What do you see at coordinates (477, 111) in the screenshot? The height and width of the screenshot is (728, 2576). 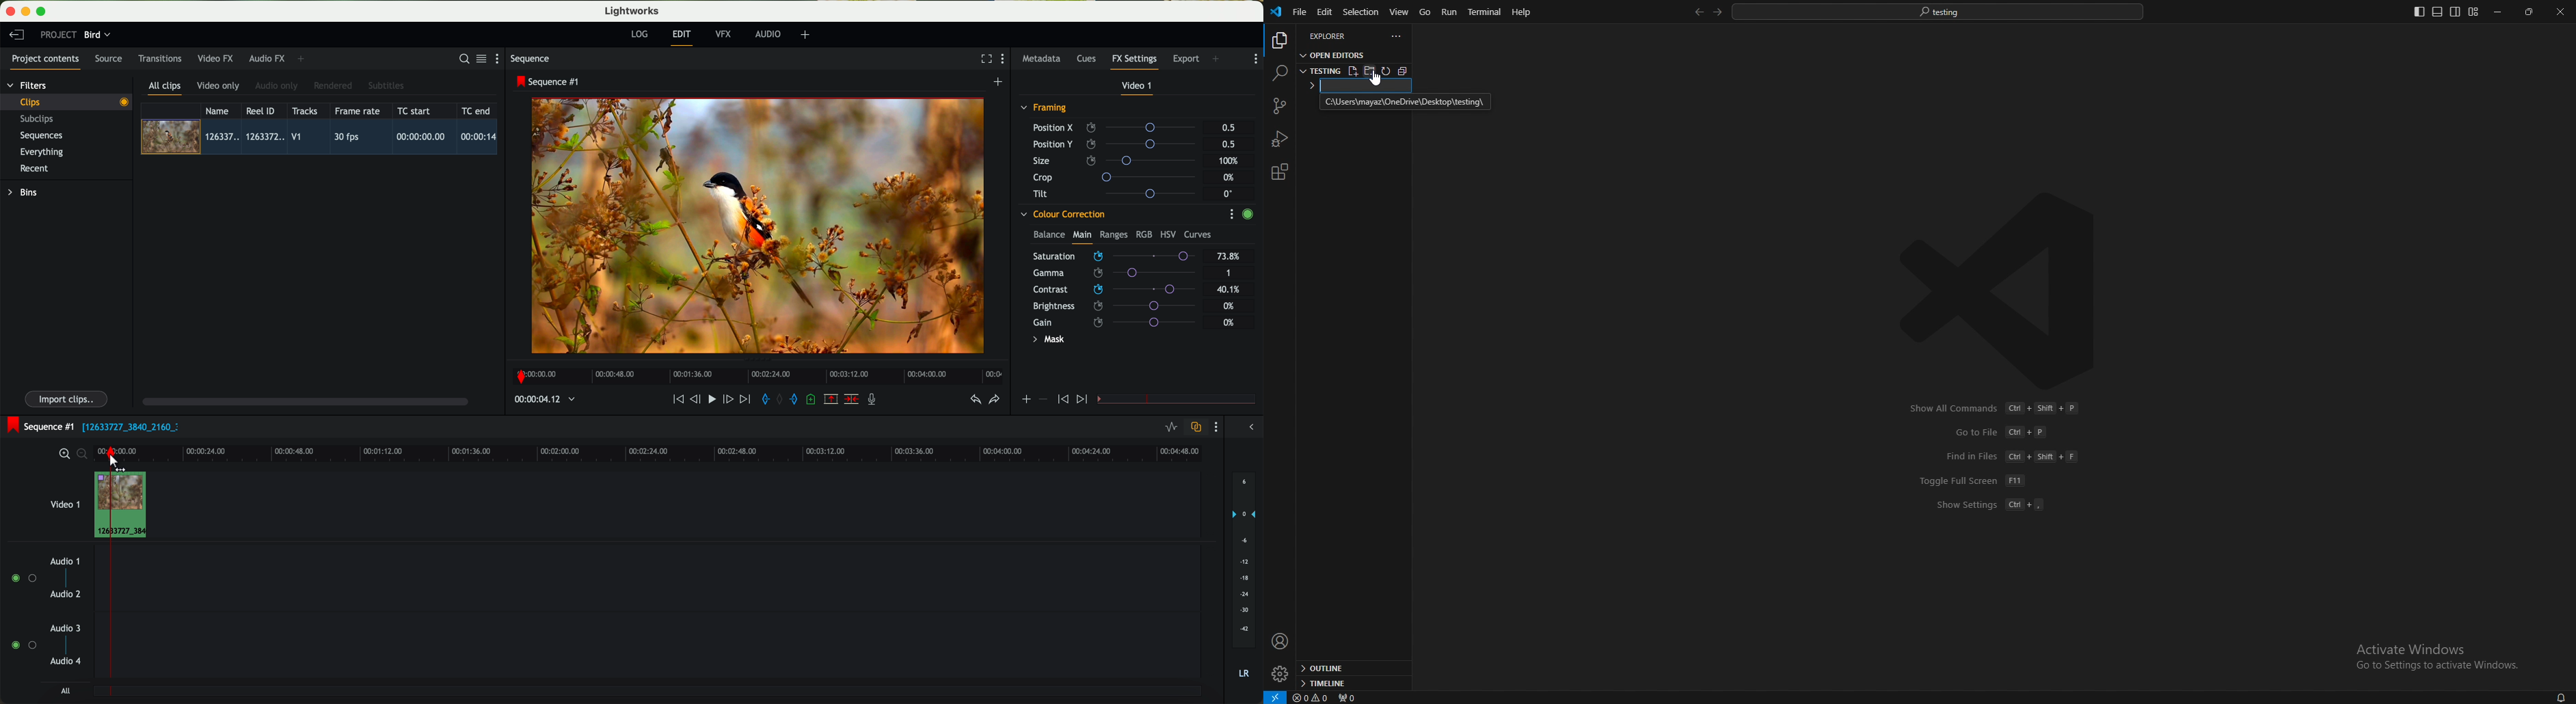 I see `TC end` at bounding box center [477, 111].